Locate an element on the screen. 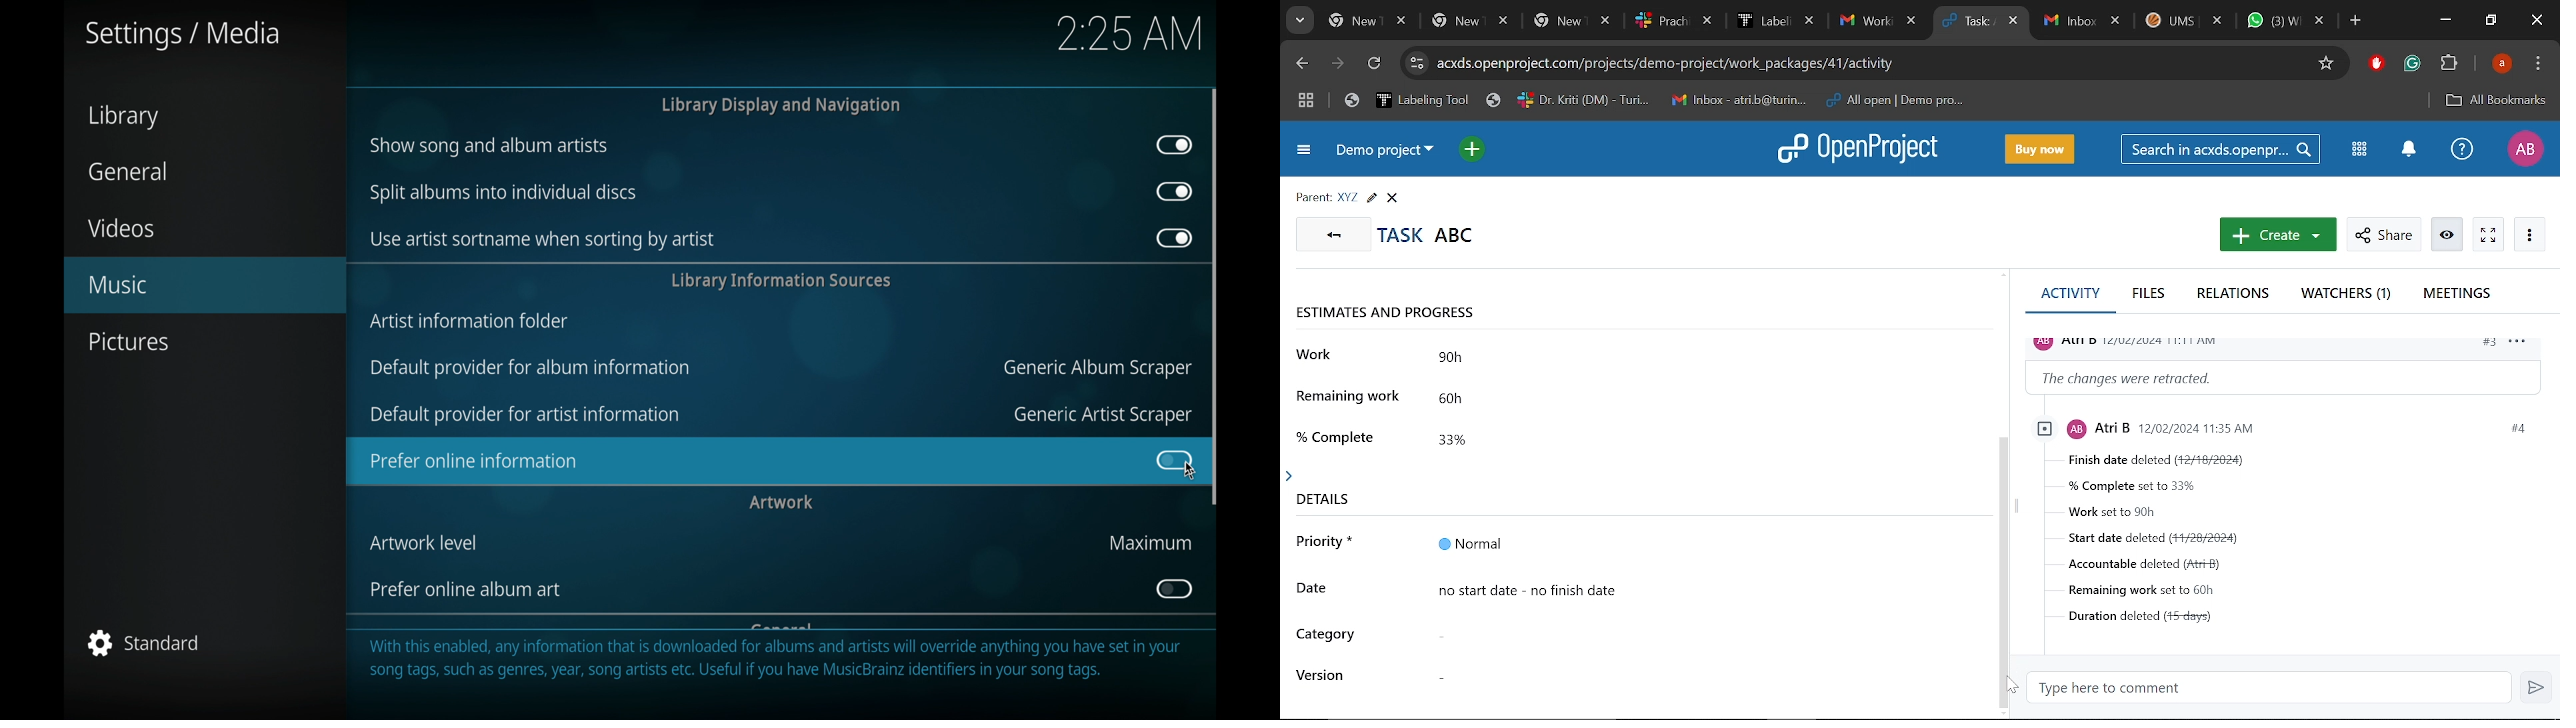 The image size is (2576, 728). Close is located at coordinates (1392, 198).